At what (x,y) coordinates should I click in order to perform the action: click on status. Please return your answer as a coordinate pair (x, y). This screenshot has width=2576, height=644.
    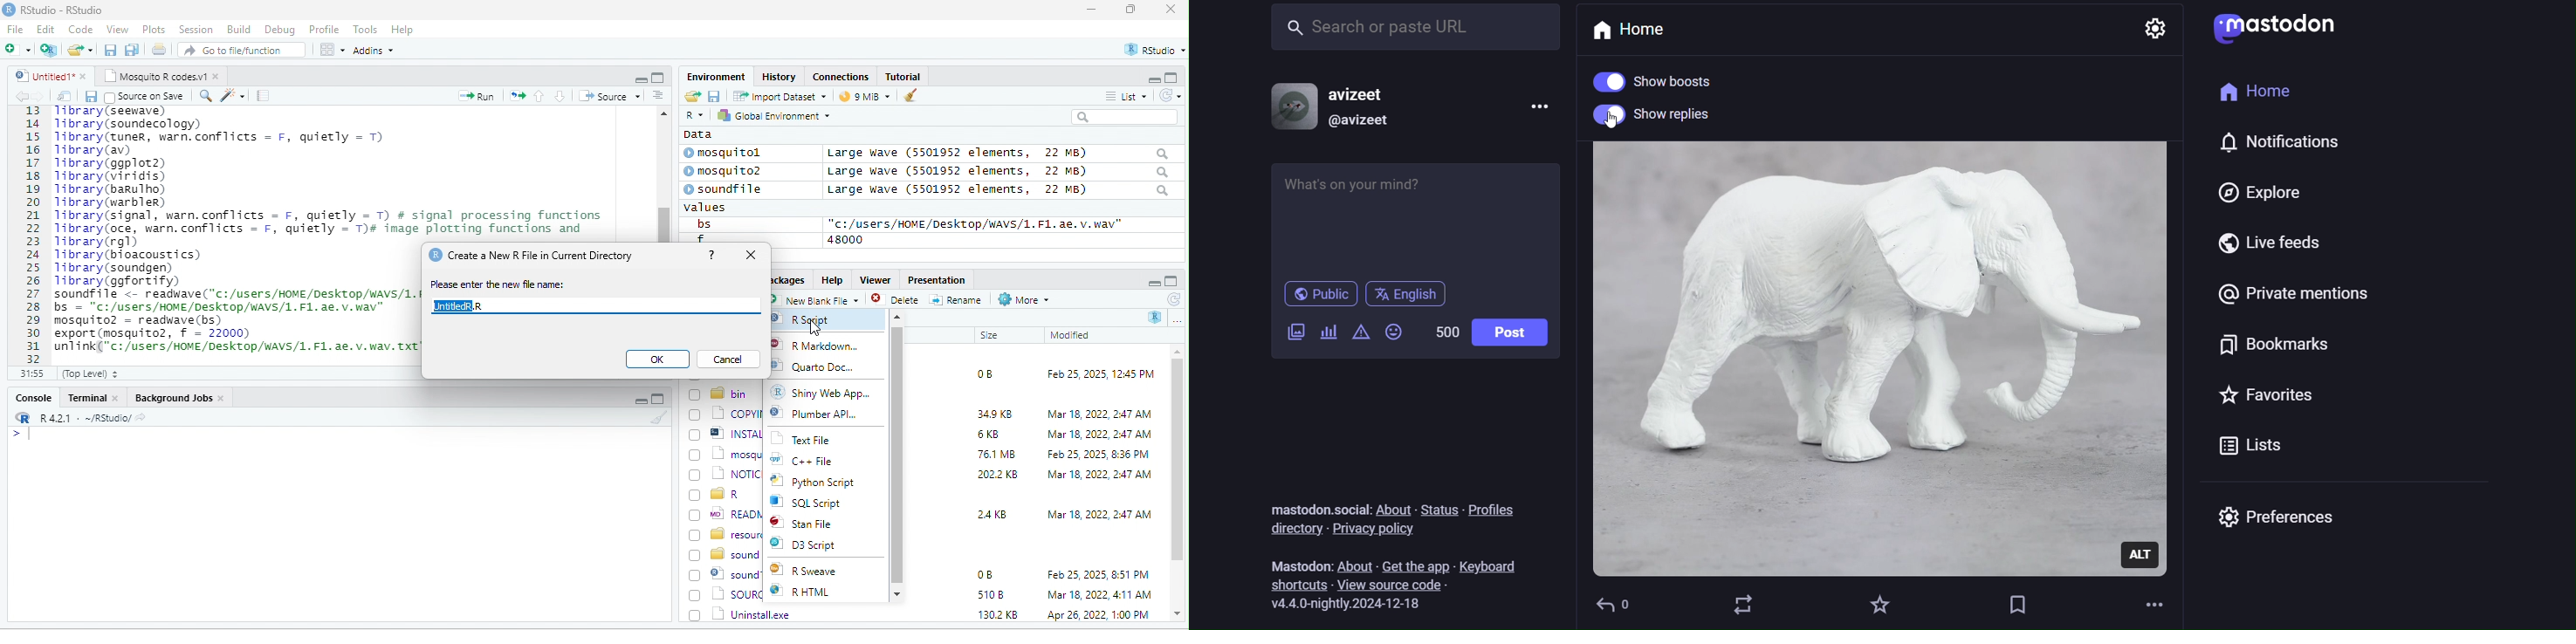
    Looking at the image, I should click on (1439, 507).